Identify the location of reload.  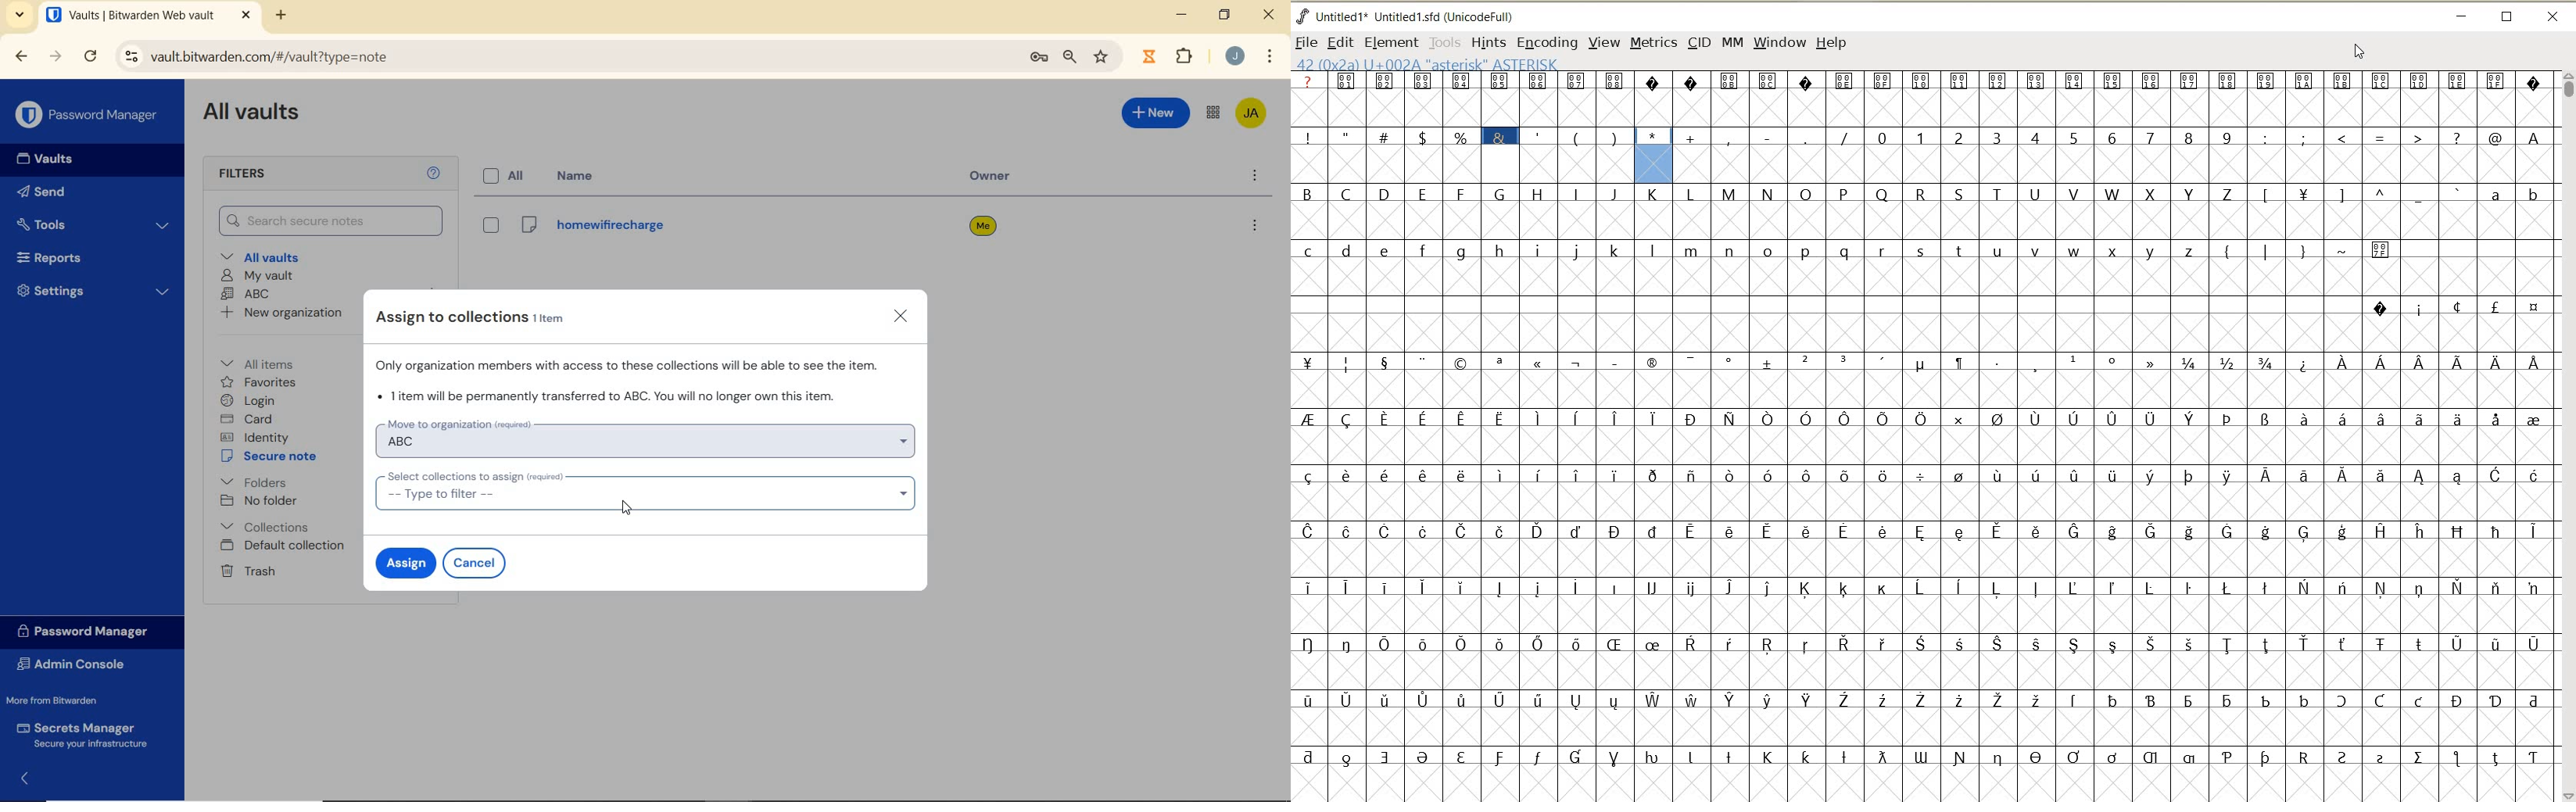
(90, 57).